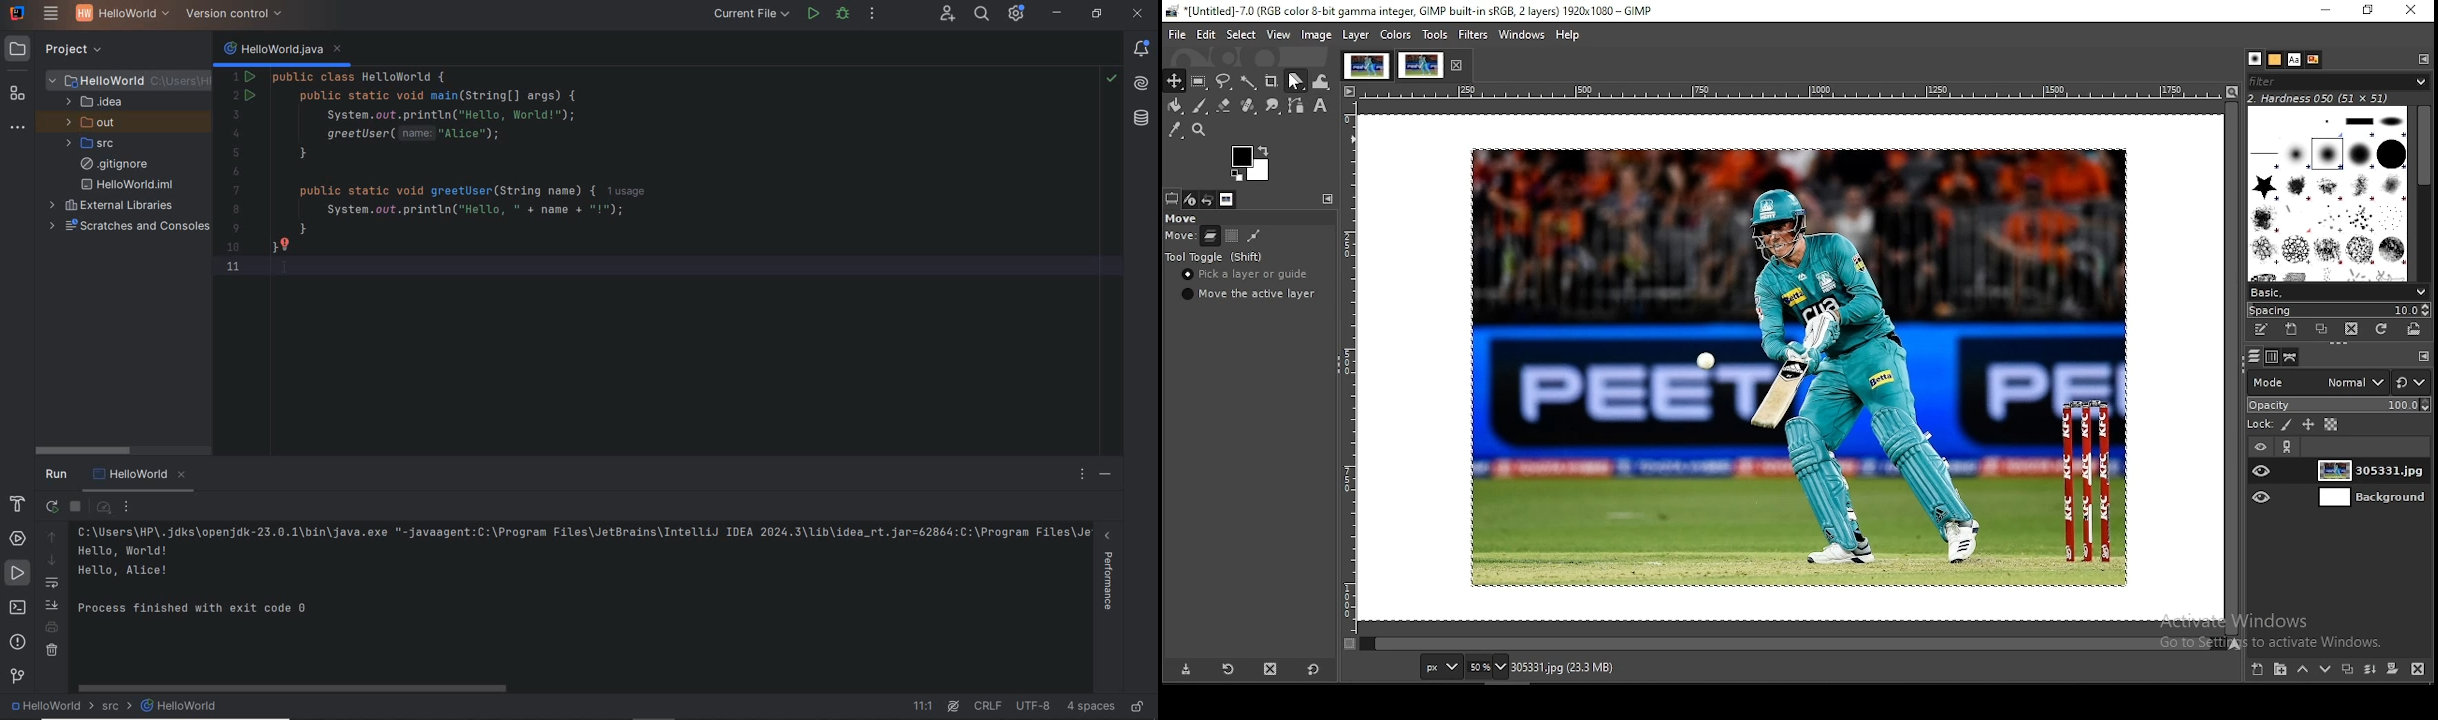 The width and height of the screenshot is (2464, 728). Describe the element at coordinates (1251, 83) in the screenshot. I see `fuzzy selection tool` at that location.